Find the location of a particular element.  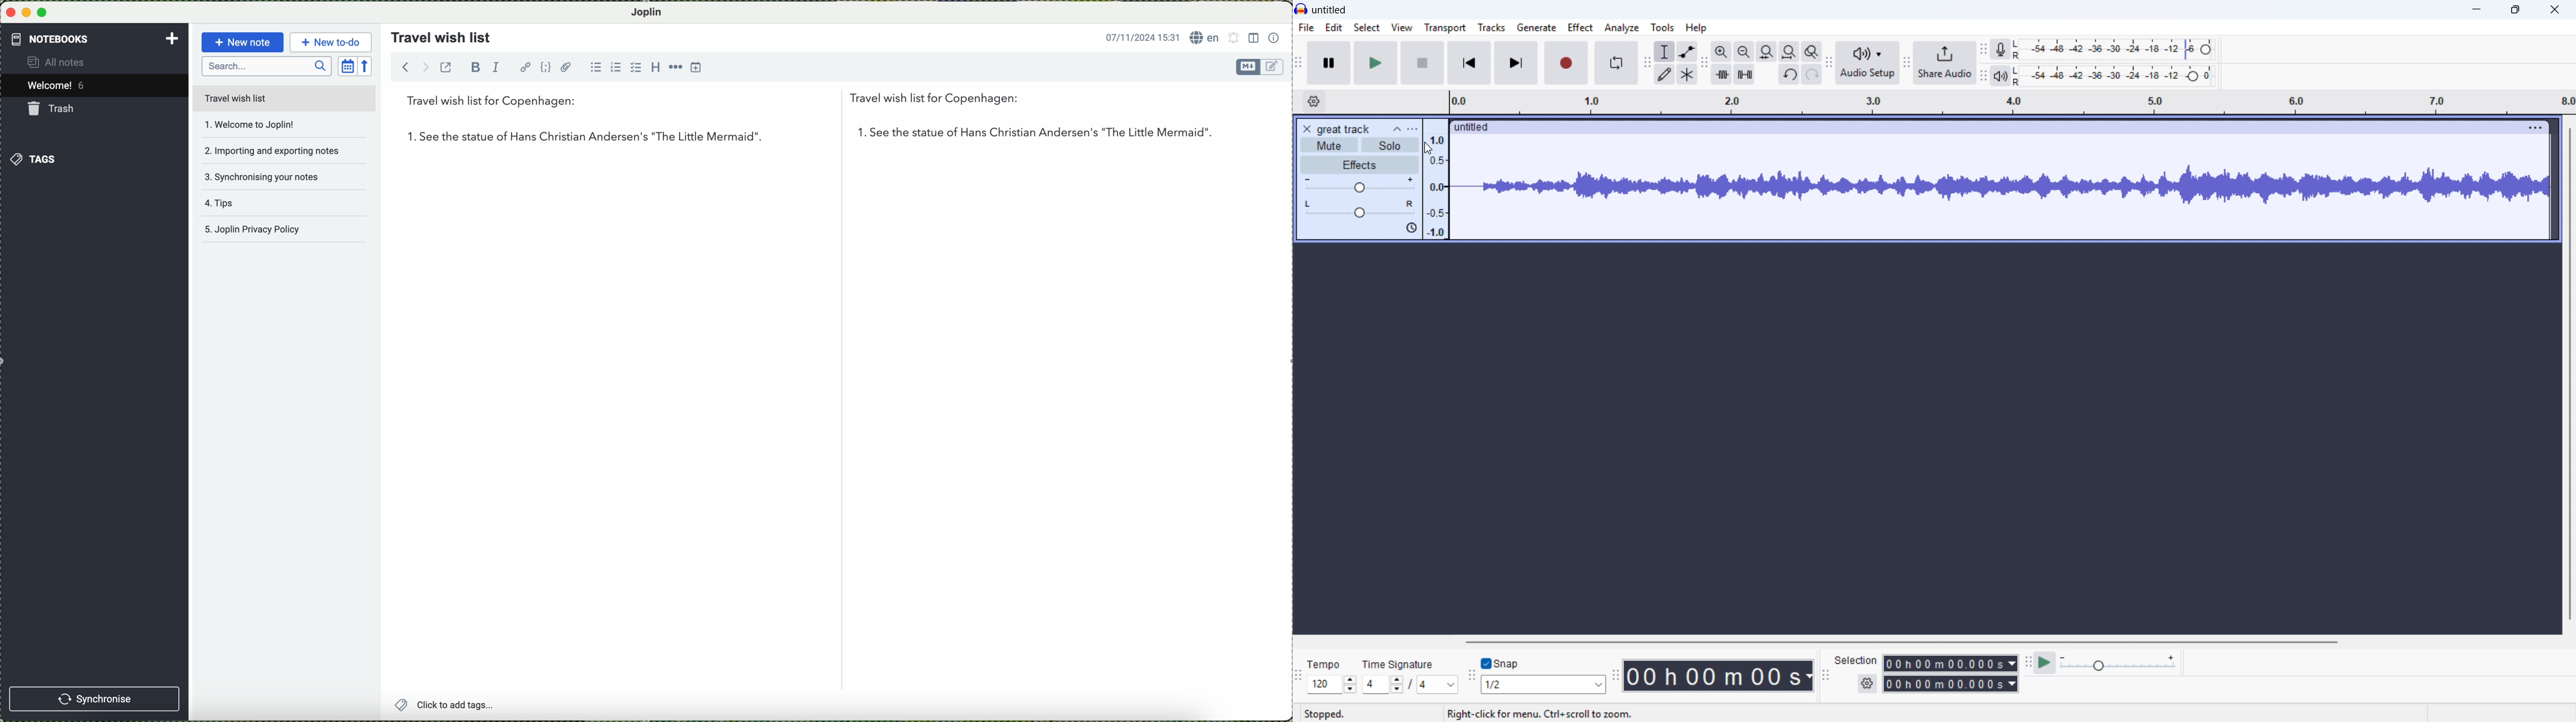

horizontal rule is located at coordinates (674, 67).